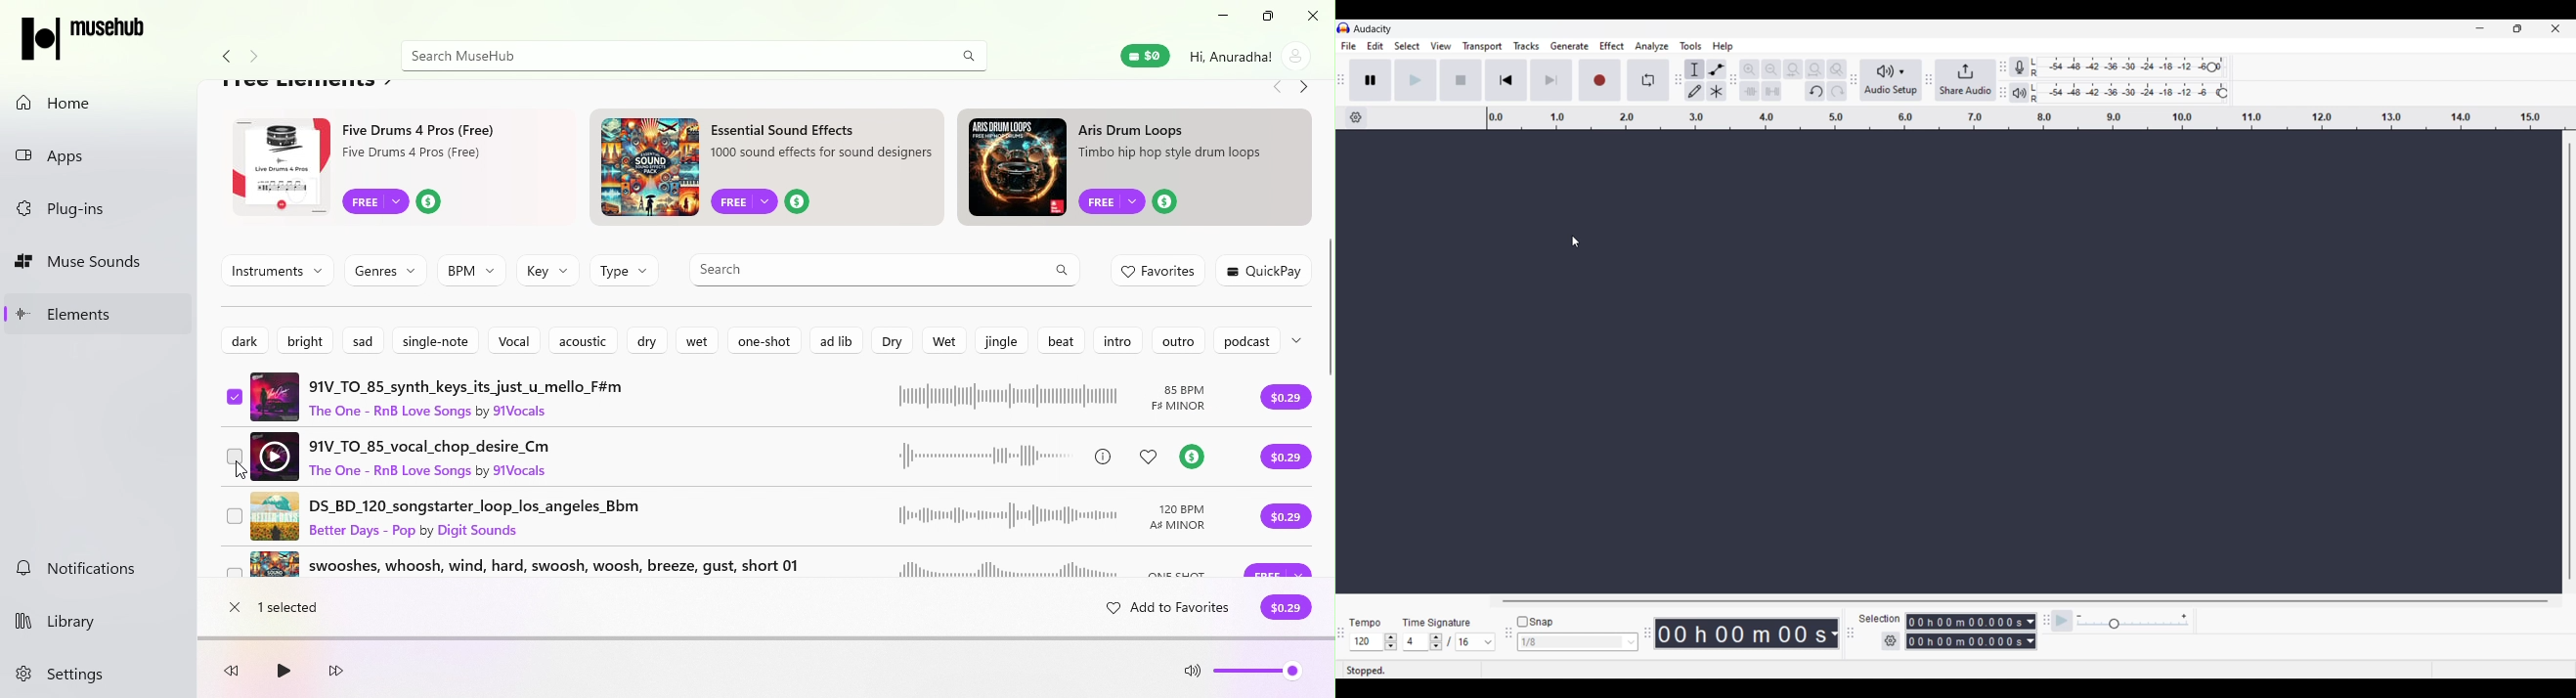 The height and width of the screenshot is (700, 2576). Describe the element at coordinates (471, 271) in the screenshot. I see `BPM` at that location.